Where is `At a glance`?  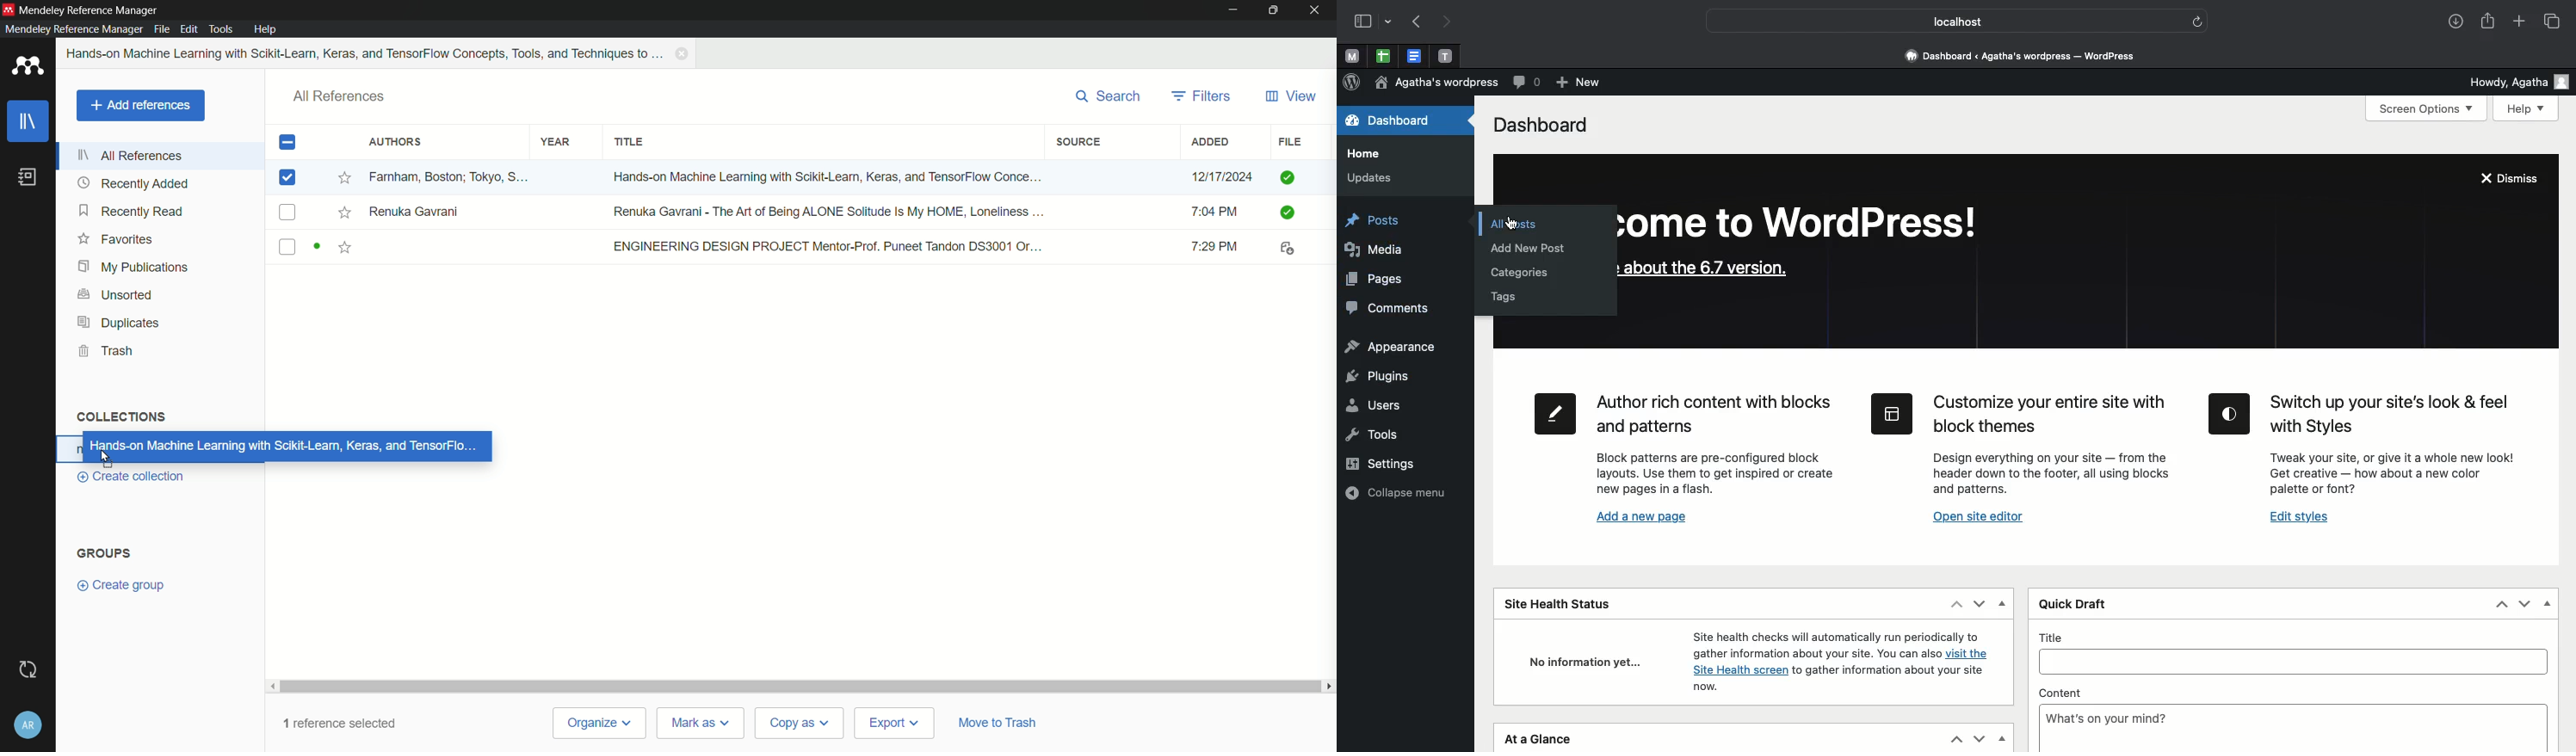 At a glance is located at coordinates (1542, 740).